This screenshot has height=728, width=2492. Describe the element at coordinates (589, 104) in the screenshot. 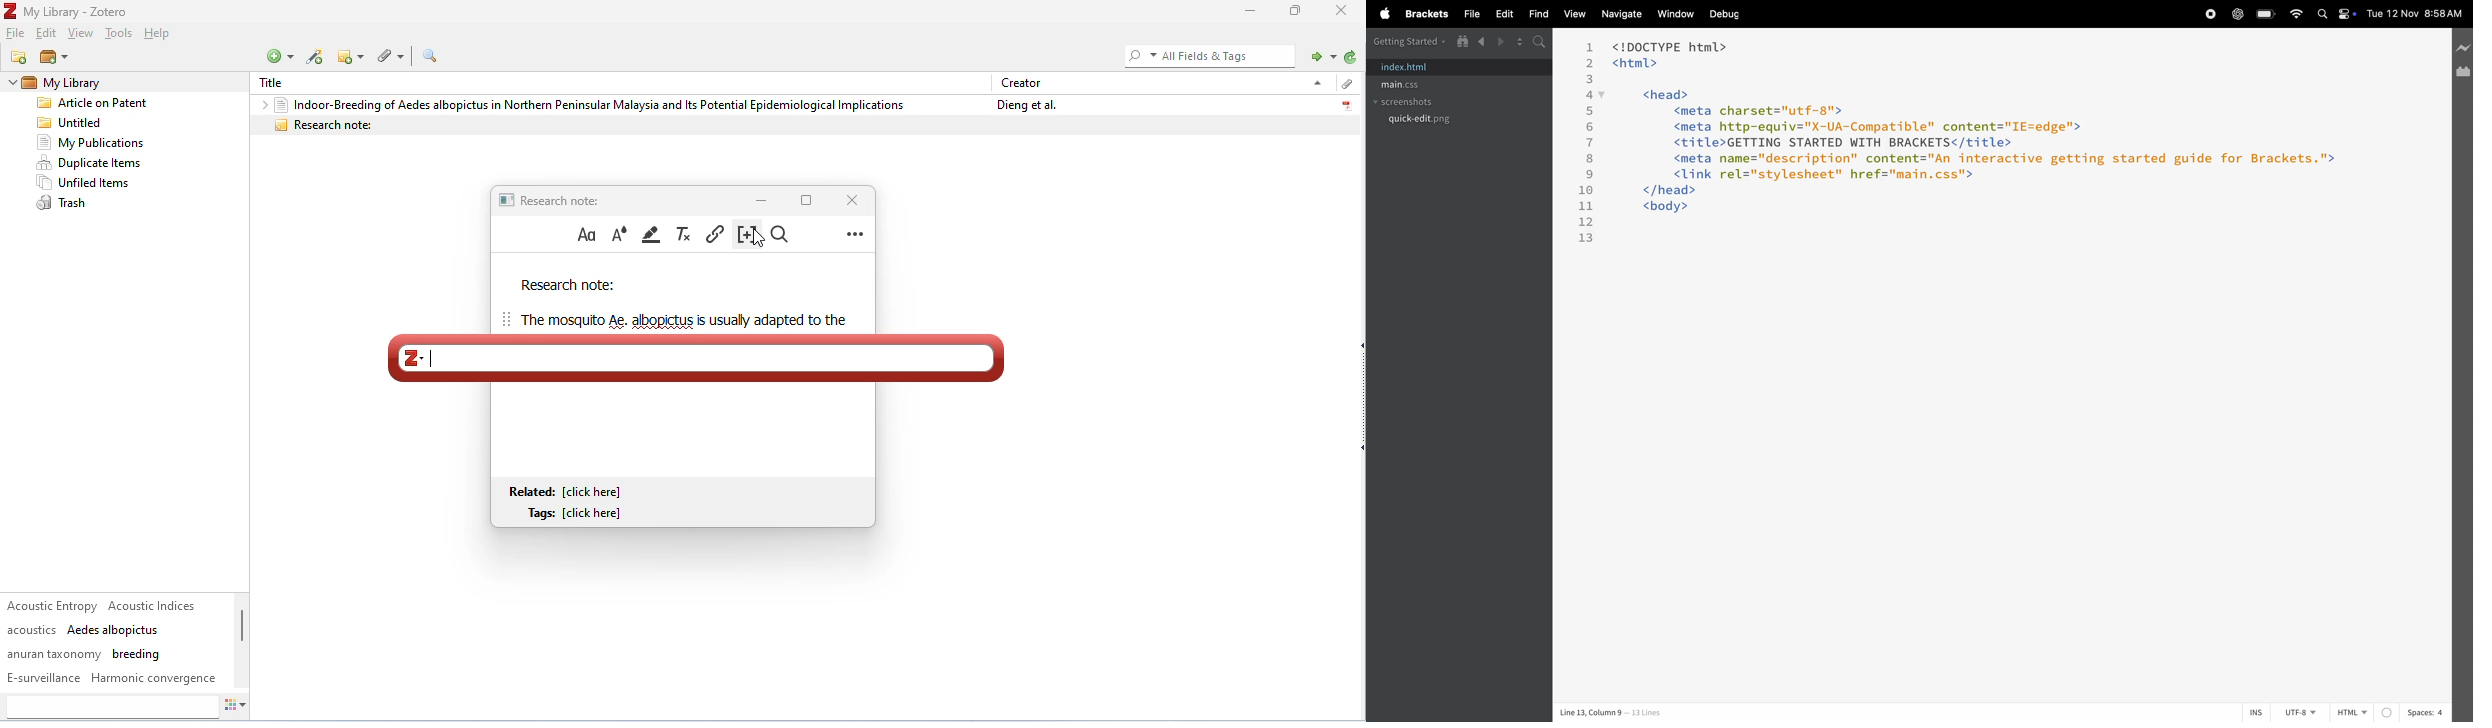

I see `Indoor-Breeding of Aedes albopictus in Northern Peninsular Malaysia and Its Potential Epidemiological Implications` at that location.